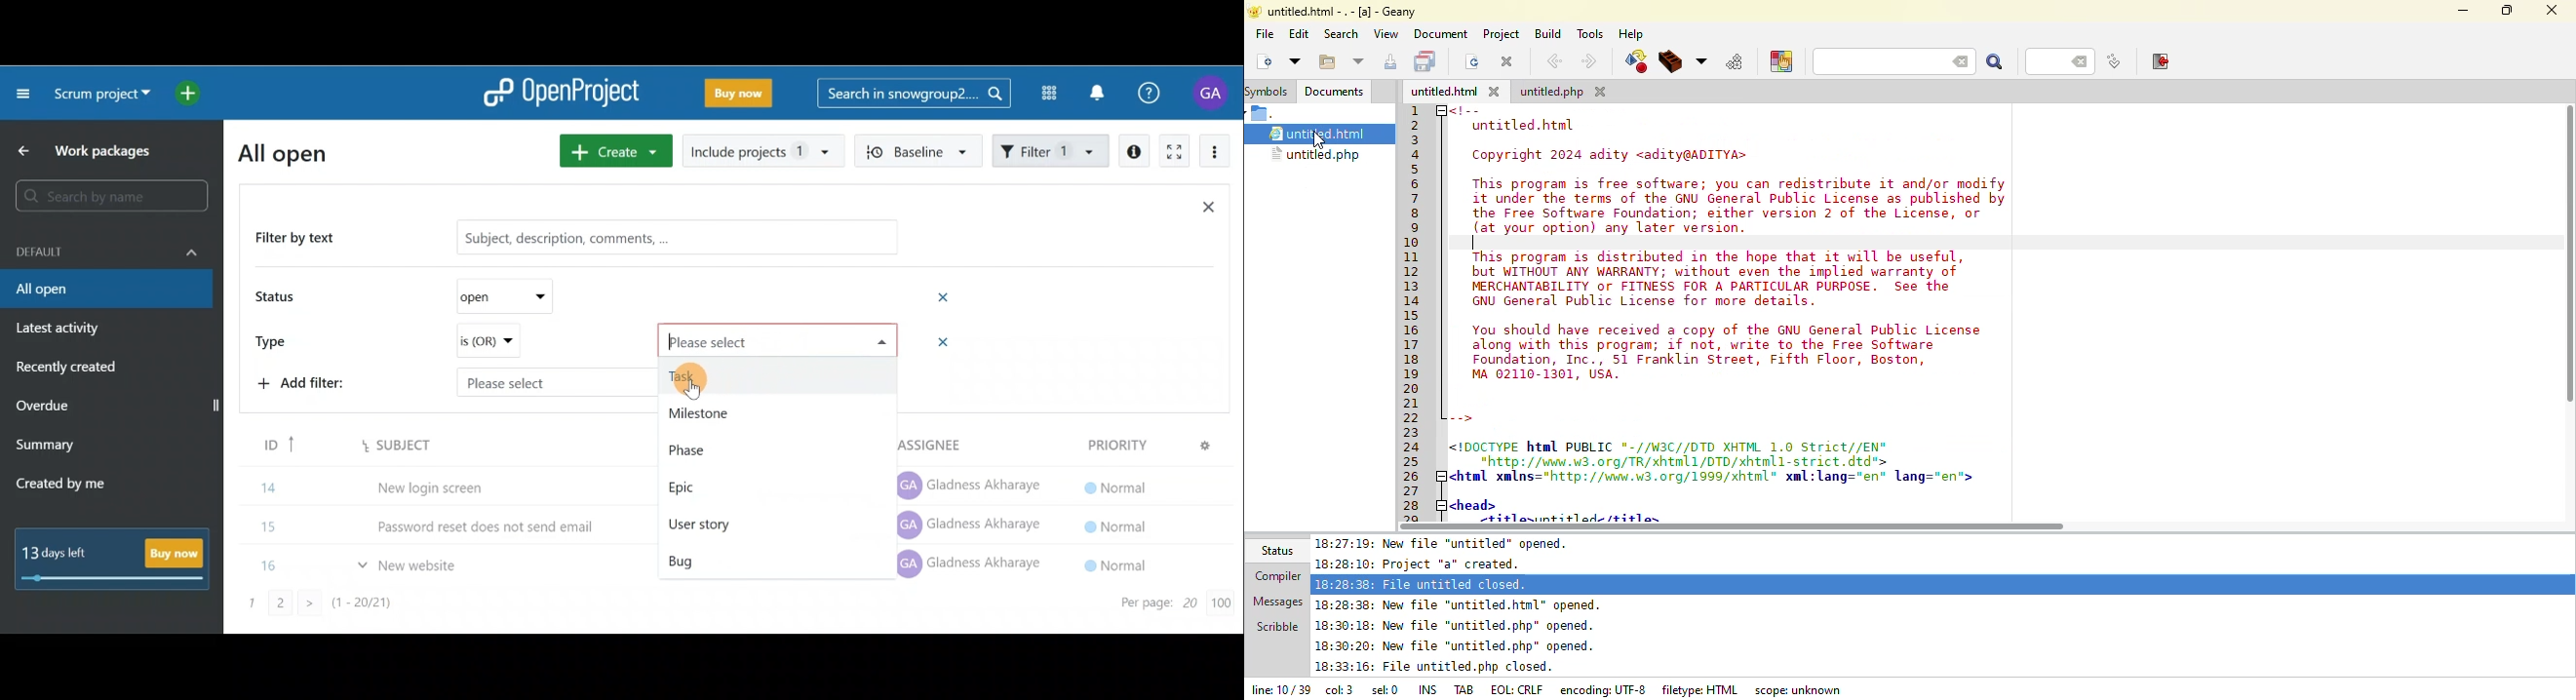  Describe the element at coordinates (1701, 689) in the screenshot. I see `filetype: html` at that location.